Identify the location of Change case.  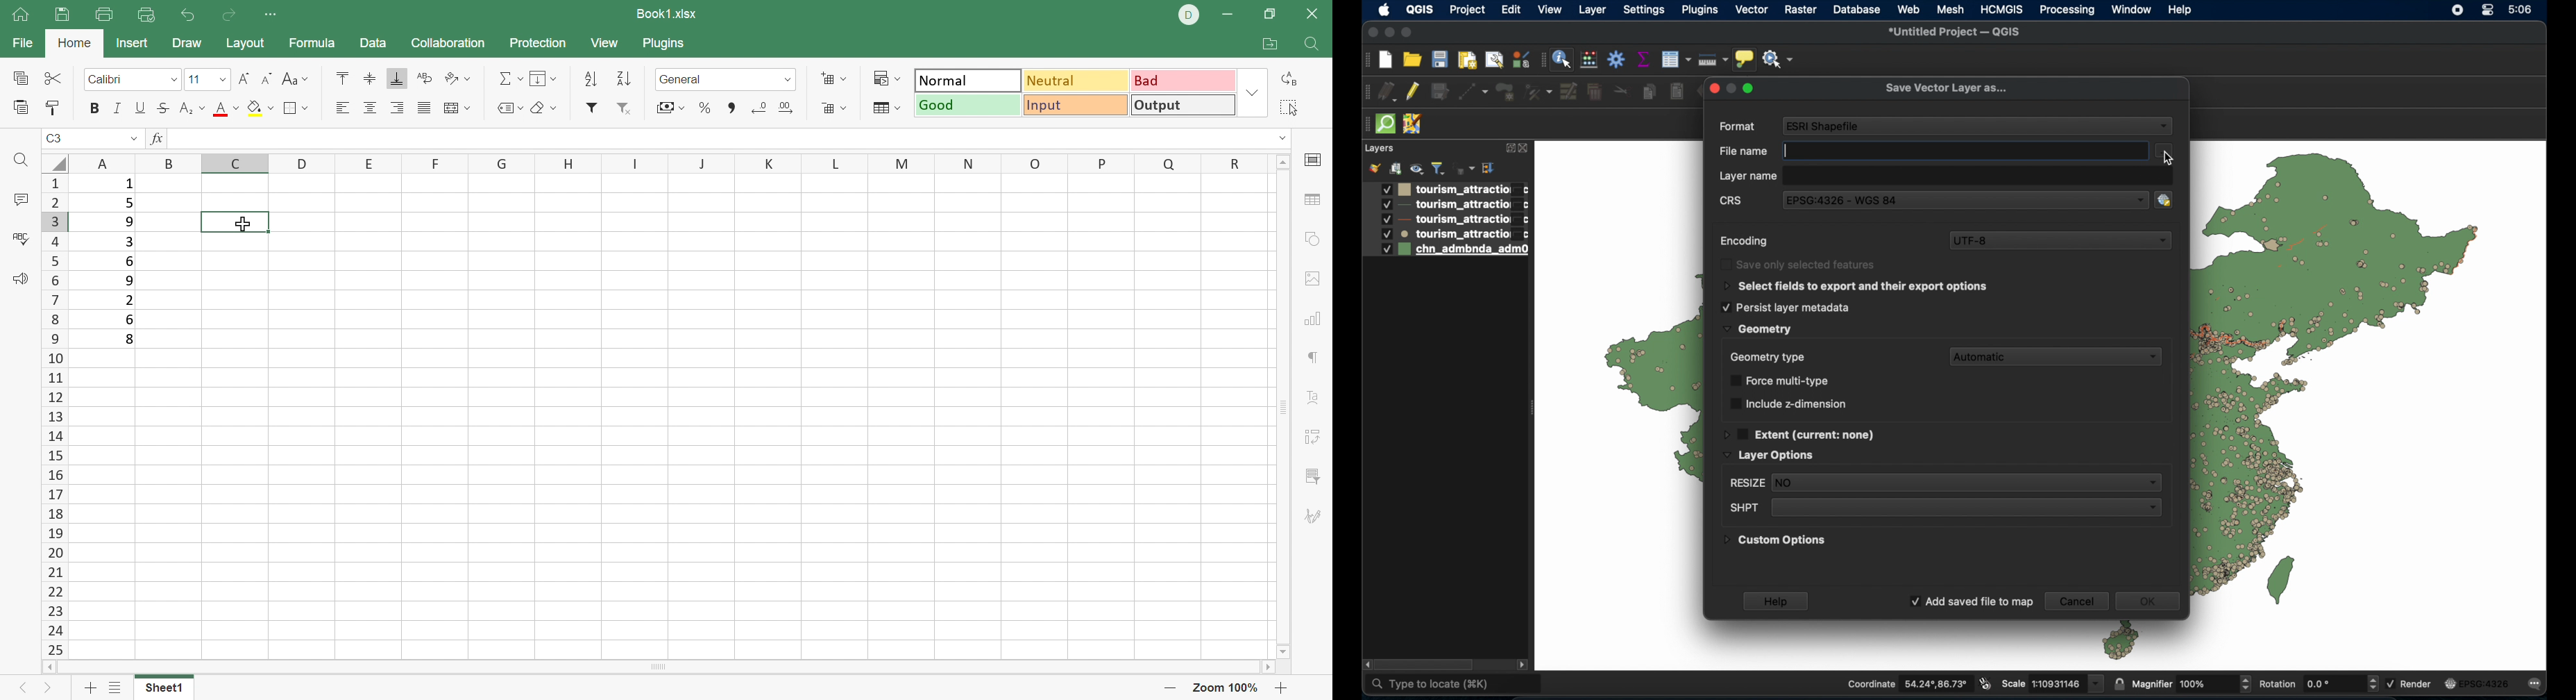
(297, 81).